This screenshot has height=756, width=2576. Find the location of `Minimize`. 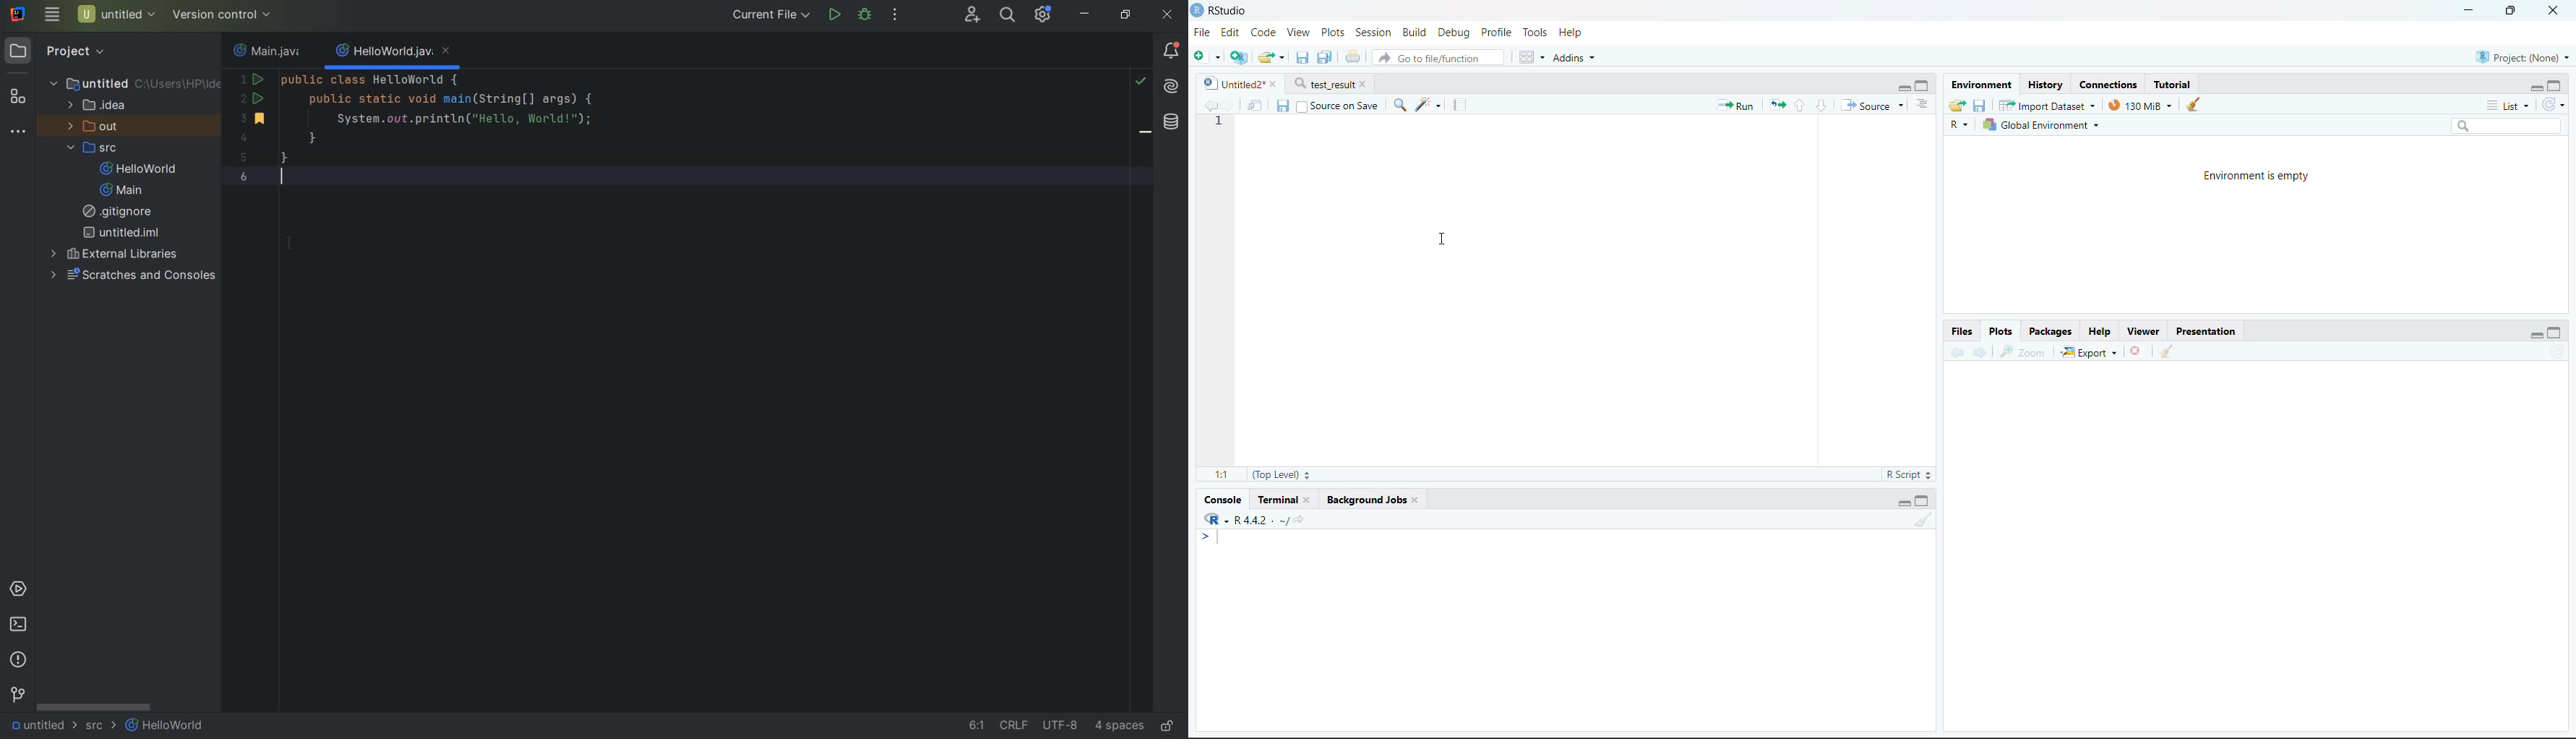

Minimize is located at coordinates (2533, 332).